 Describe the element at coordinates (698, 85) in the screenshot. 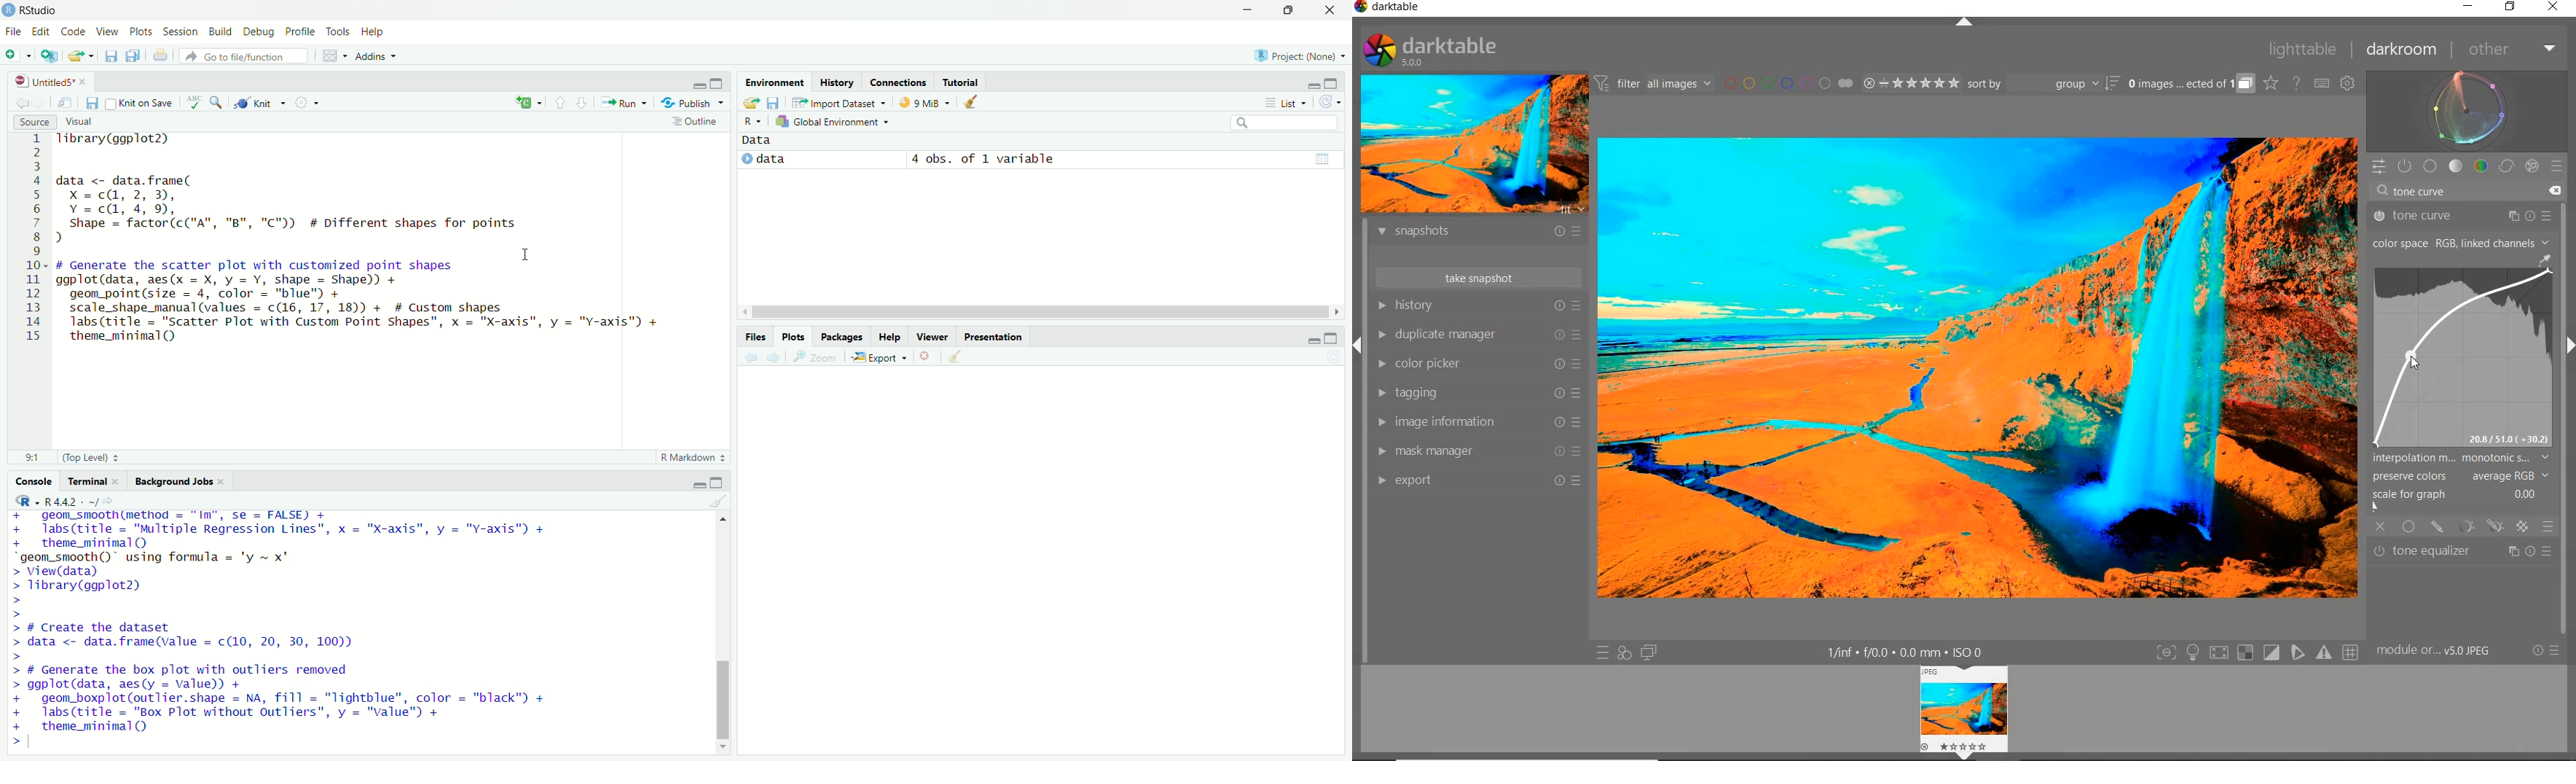

I see `minimize` at that location.